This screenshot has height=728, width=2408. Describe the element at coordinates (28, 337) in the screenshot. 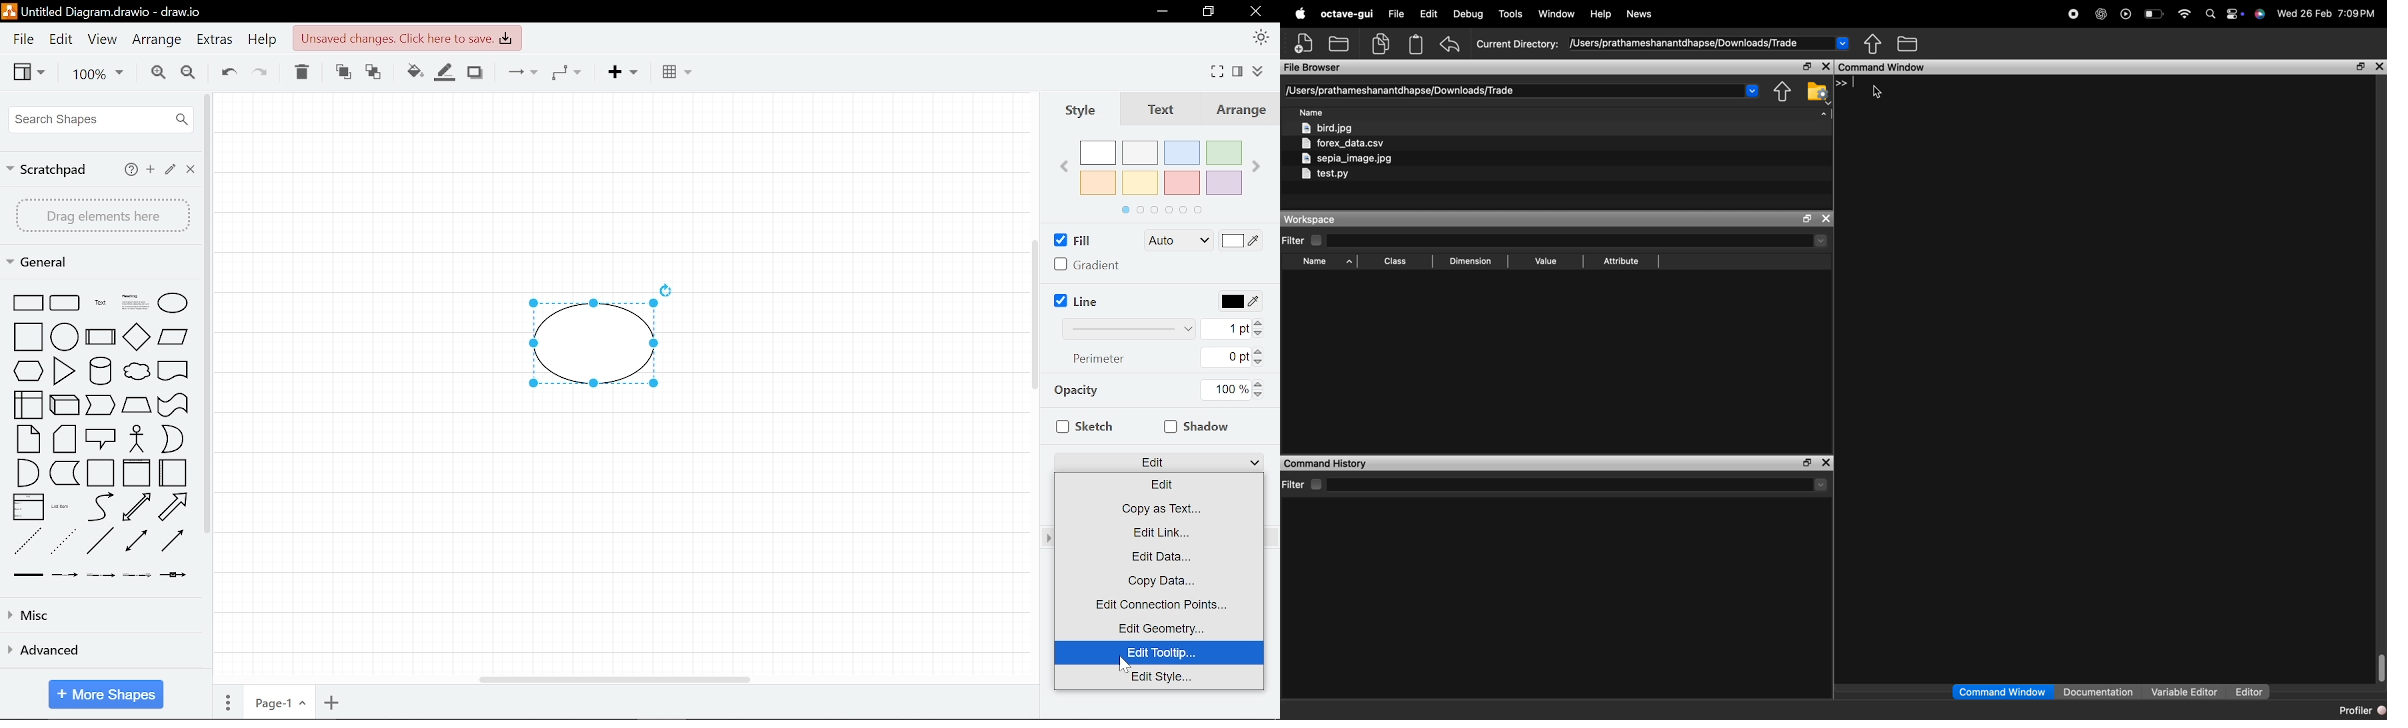

I see `square` at that location.